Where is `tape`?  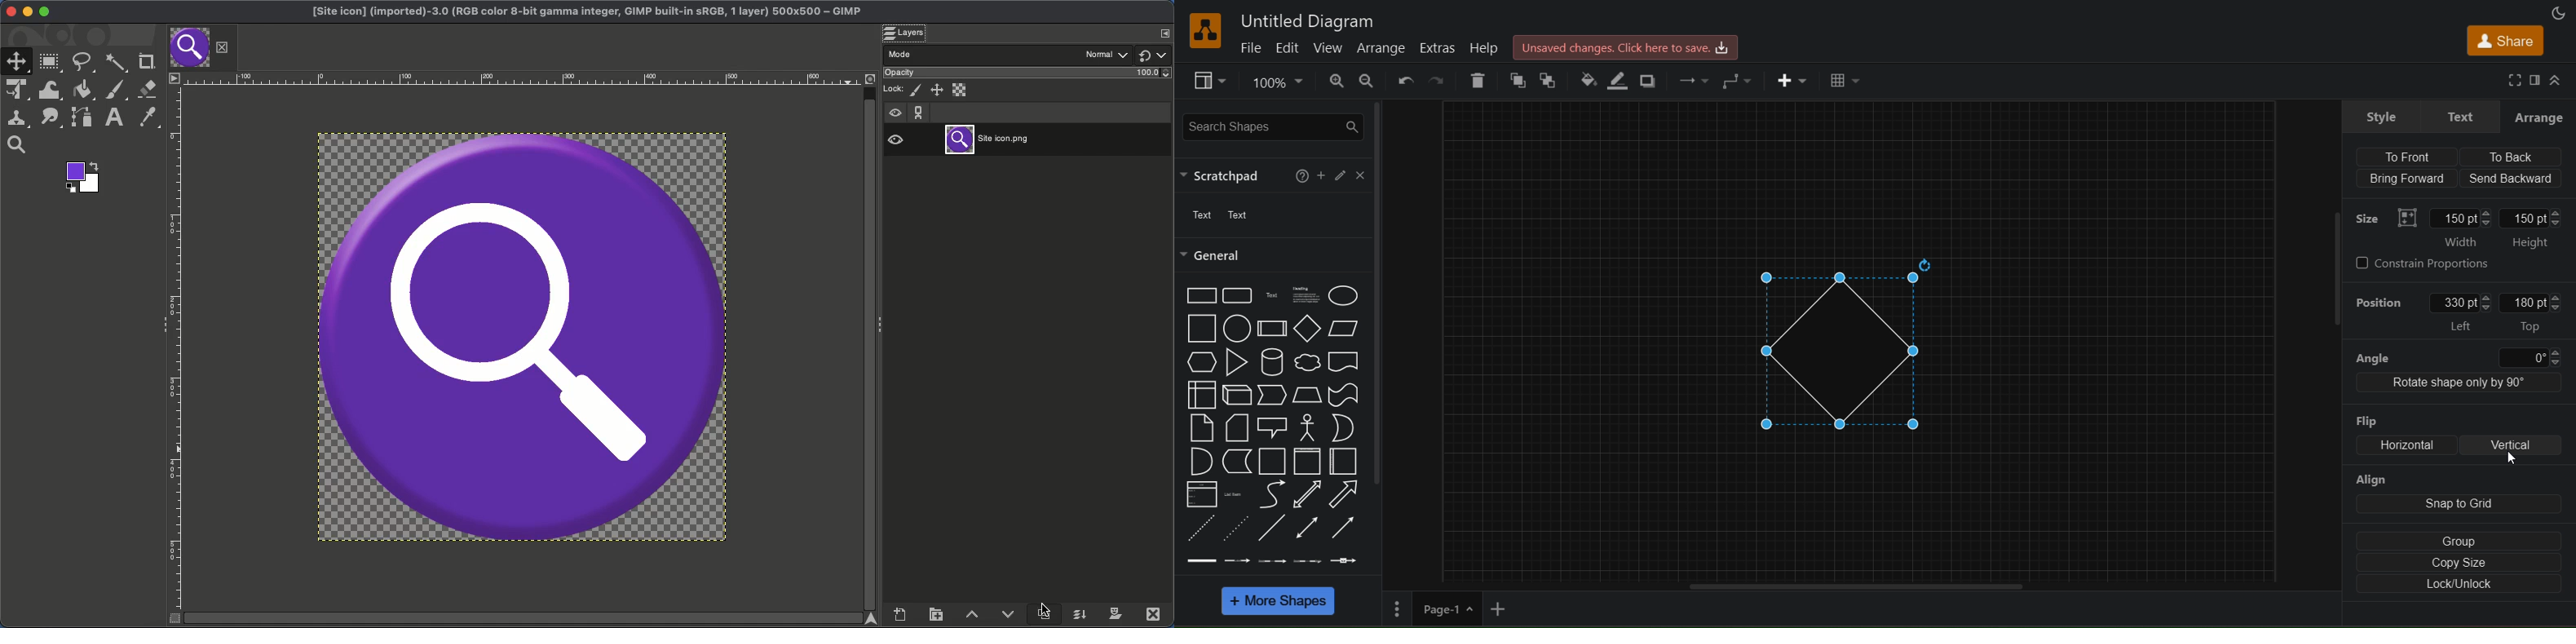
tape is located at coordinates (1342, 395).